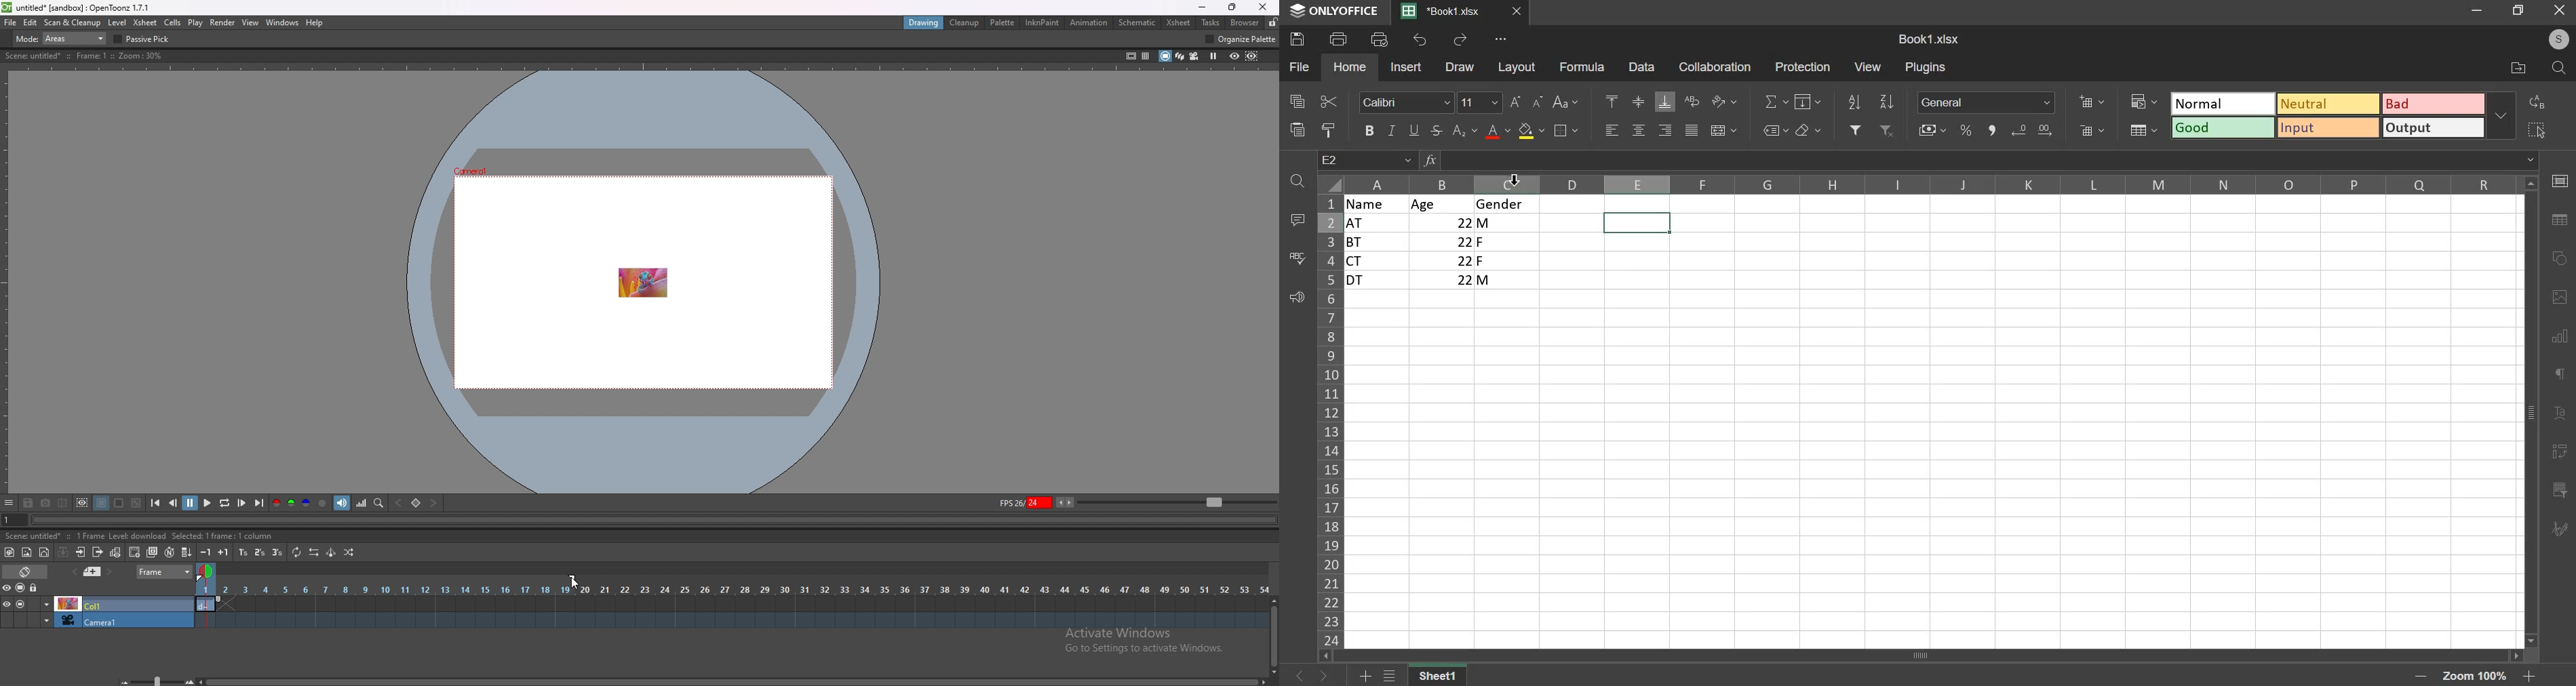  What do you see at coordinates (1993, 131) in the screenshot?
I see `comma style` at bounding box center [1993, 131].